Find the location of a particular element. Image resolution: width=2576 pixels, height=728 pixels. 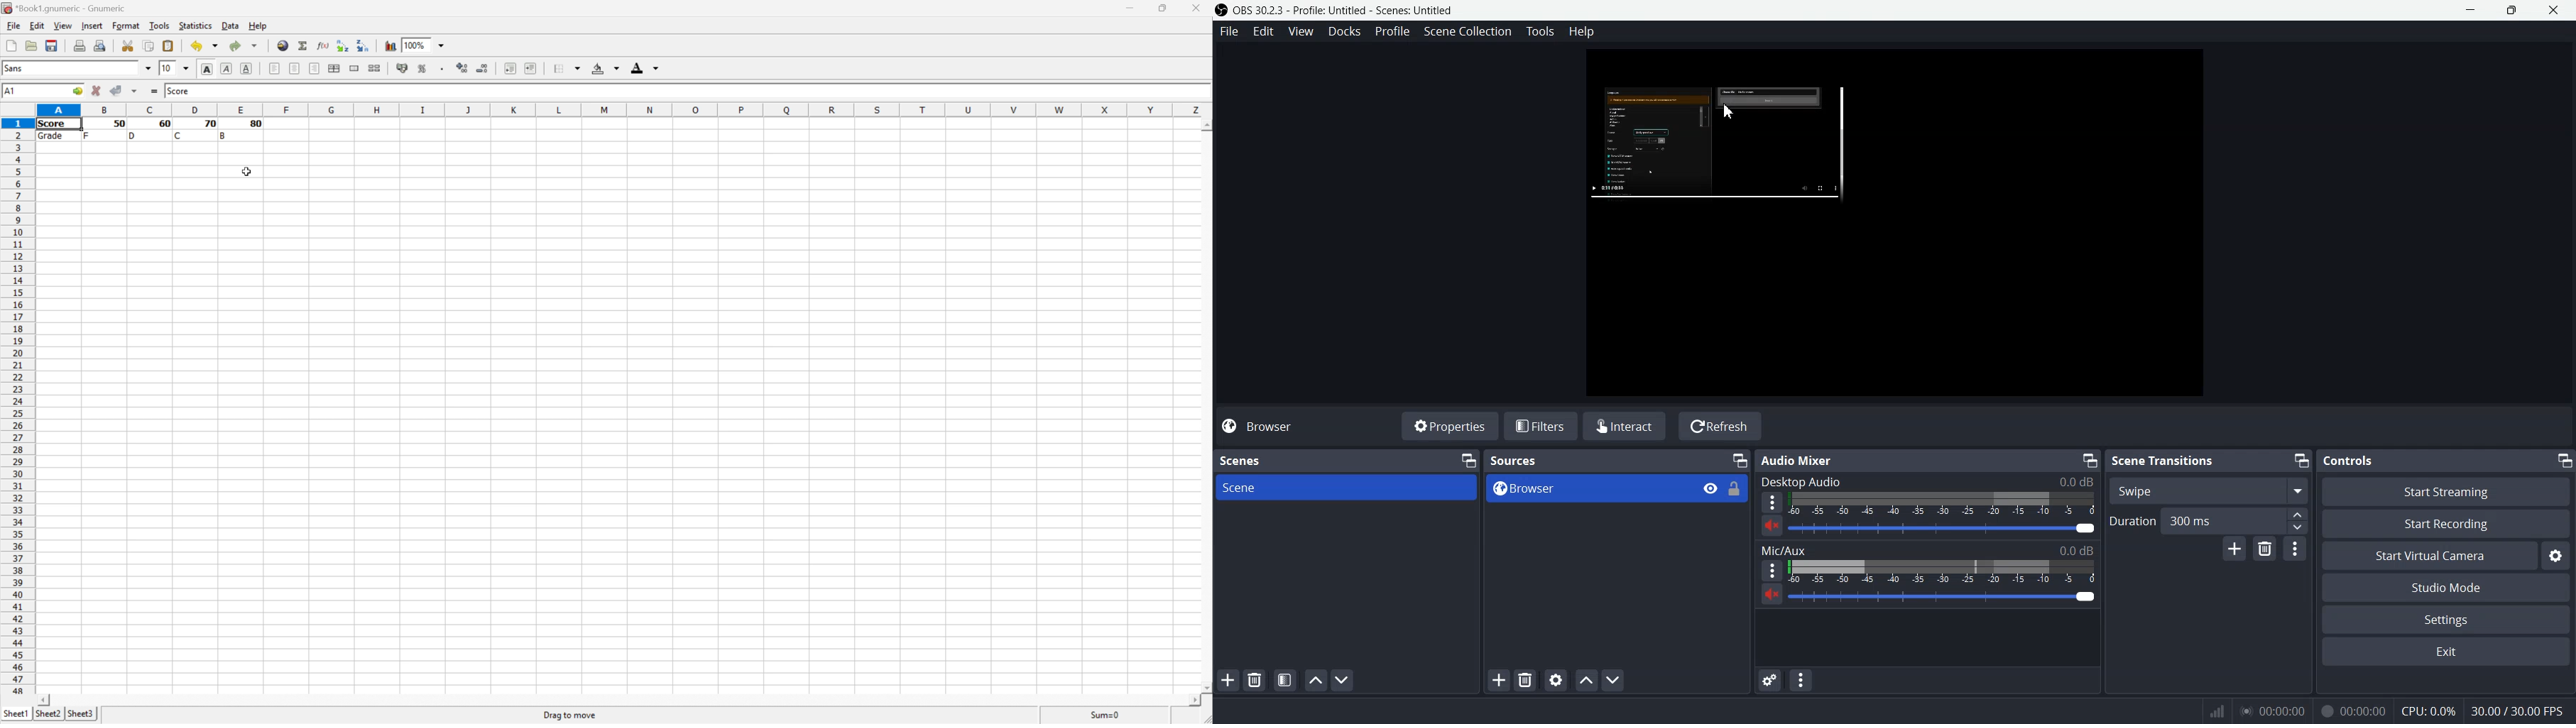

Move Scene Down is located at coordinates (1343, 680).